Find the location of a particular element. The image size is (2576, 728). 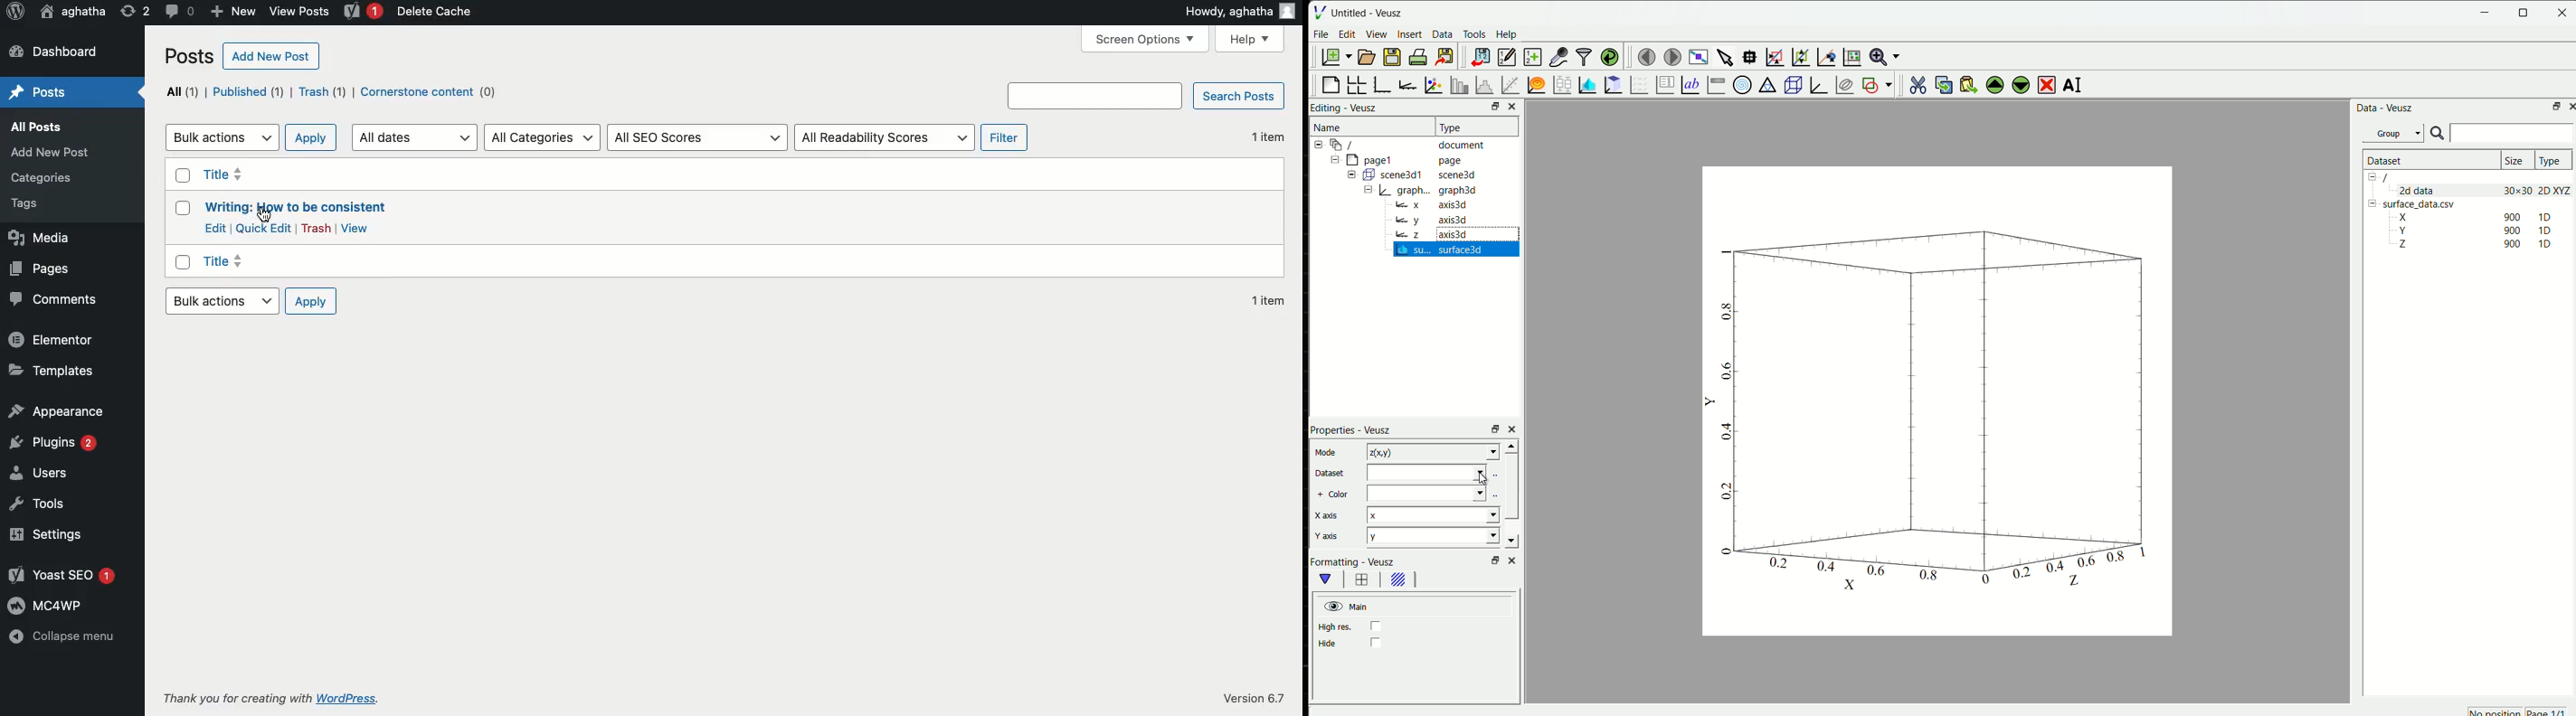

Published is located at coordinates (248, 92).